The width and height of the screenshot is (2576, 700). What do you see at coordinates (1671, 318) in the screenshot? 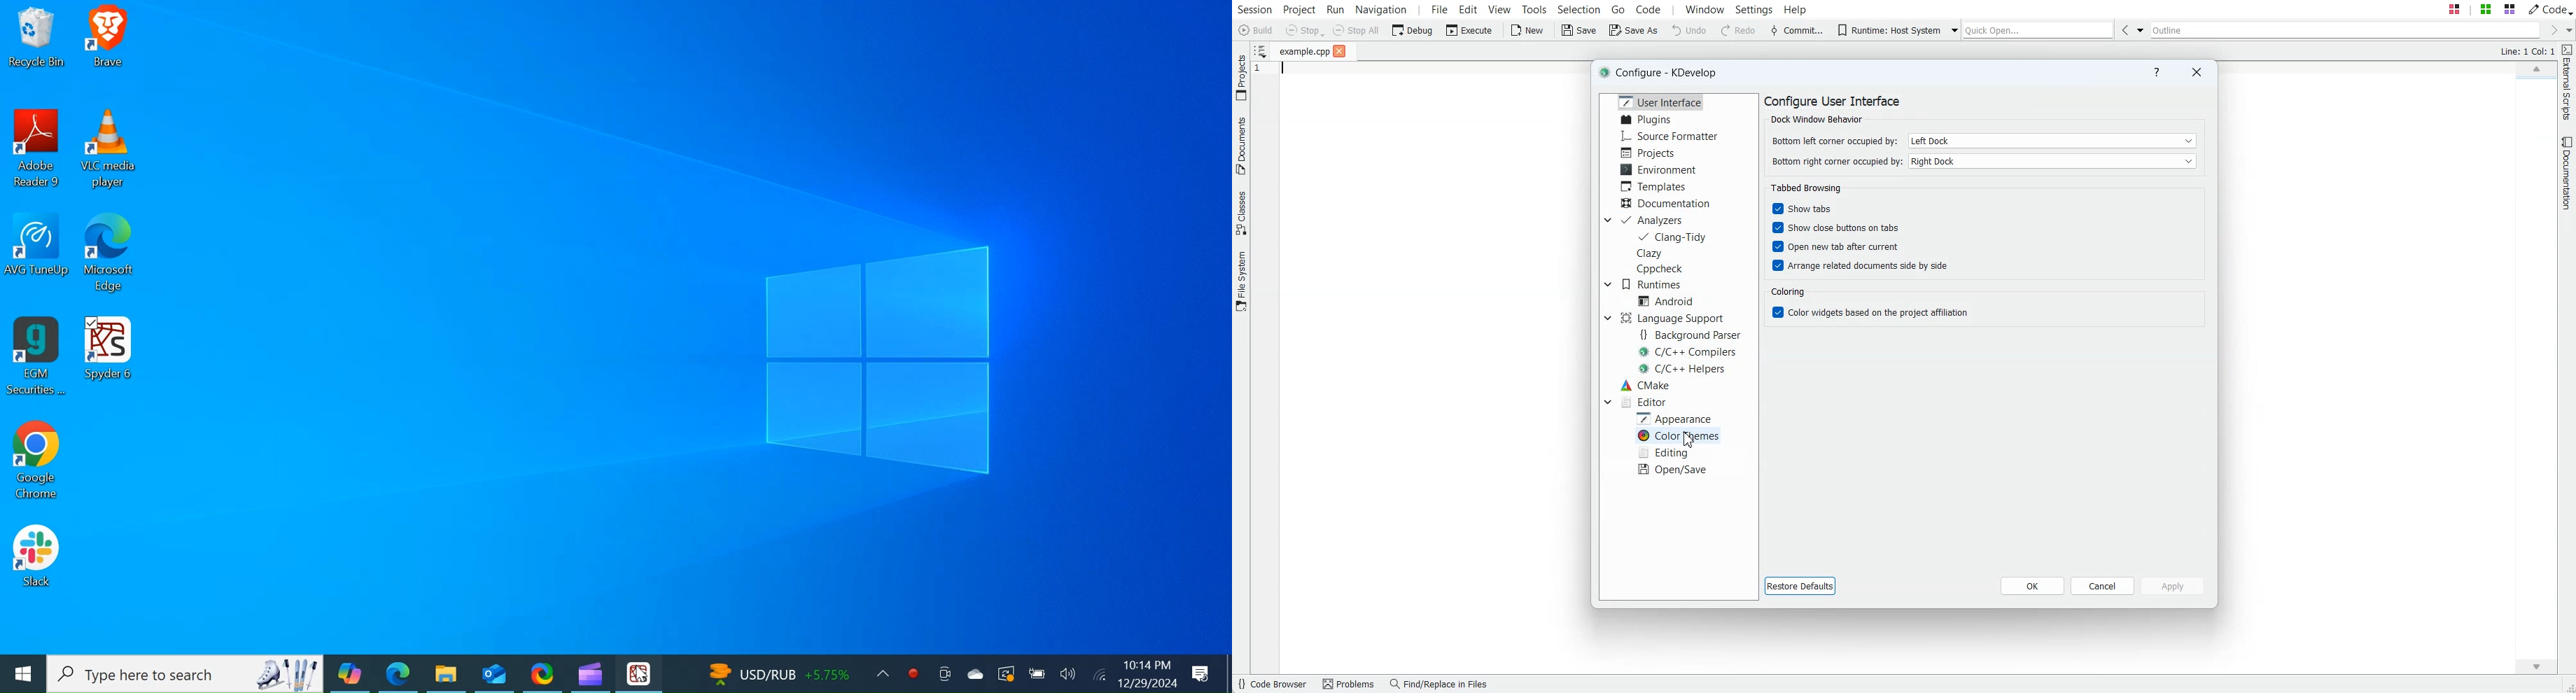
I see `Language Support` at bounding box center [1671, 318].